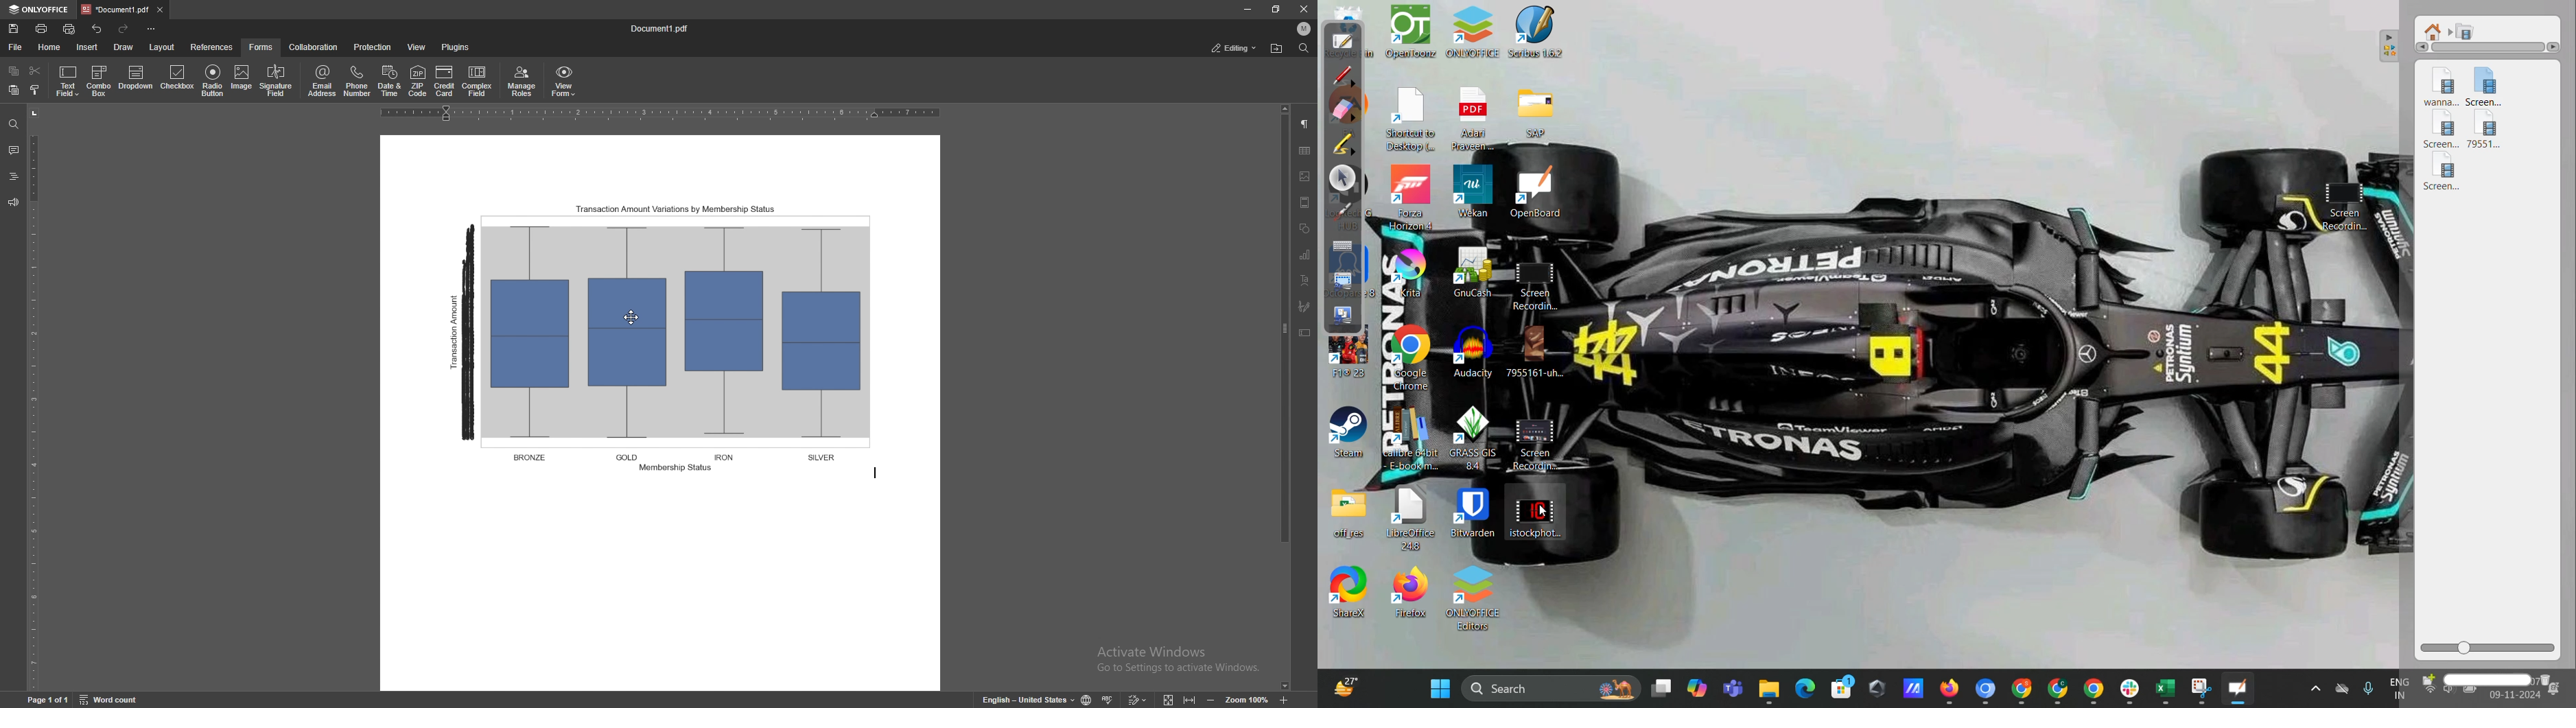 This screenshot has height=728, width=2576. What do you see at coordinates (159, 10) in the screenshot?
I see `close tab` at bounding box center [159, 10].